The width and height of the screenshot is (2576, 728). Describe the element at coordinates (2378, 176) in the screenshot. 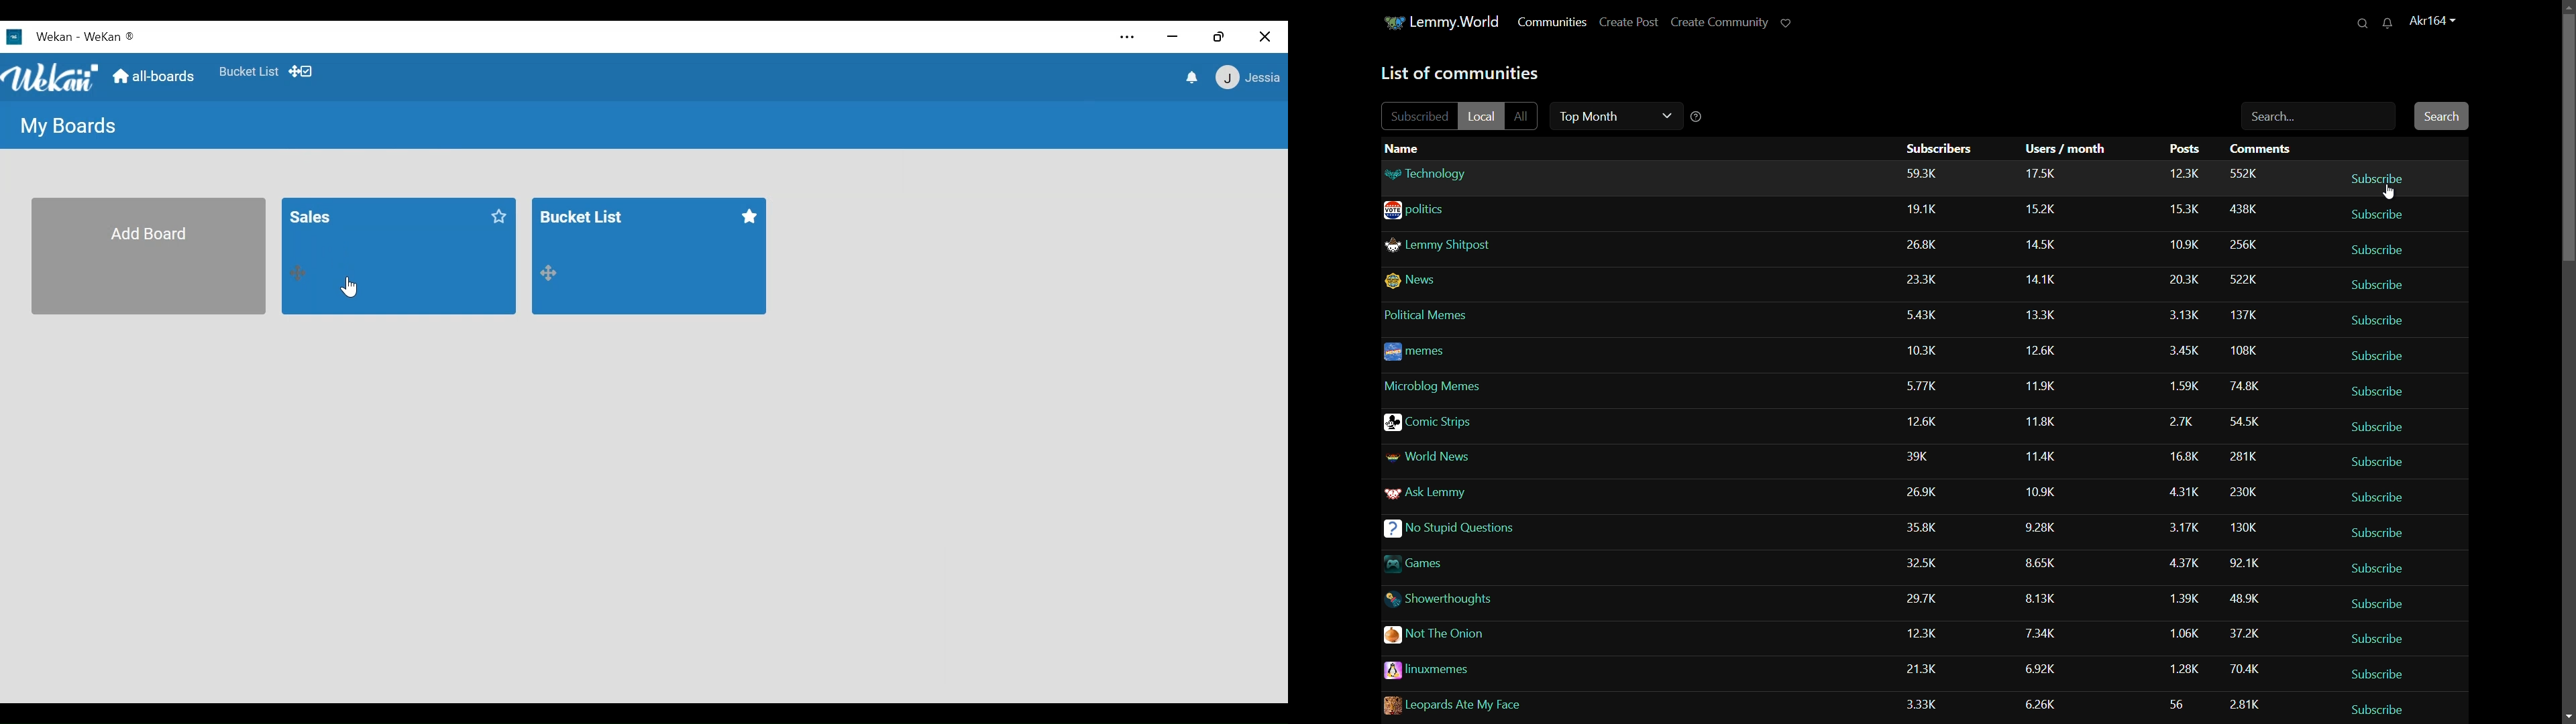

I see `subscribe/unsubscribe` at that location.